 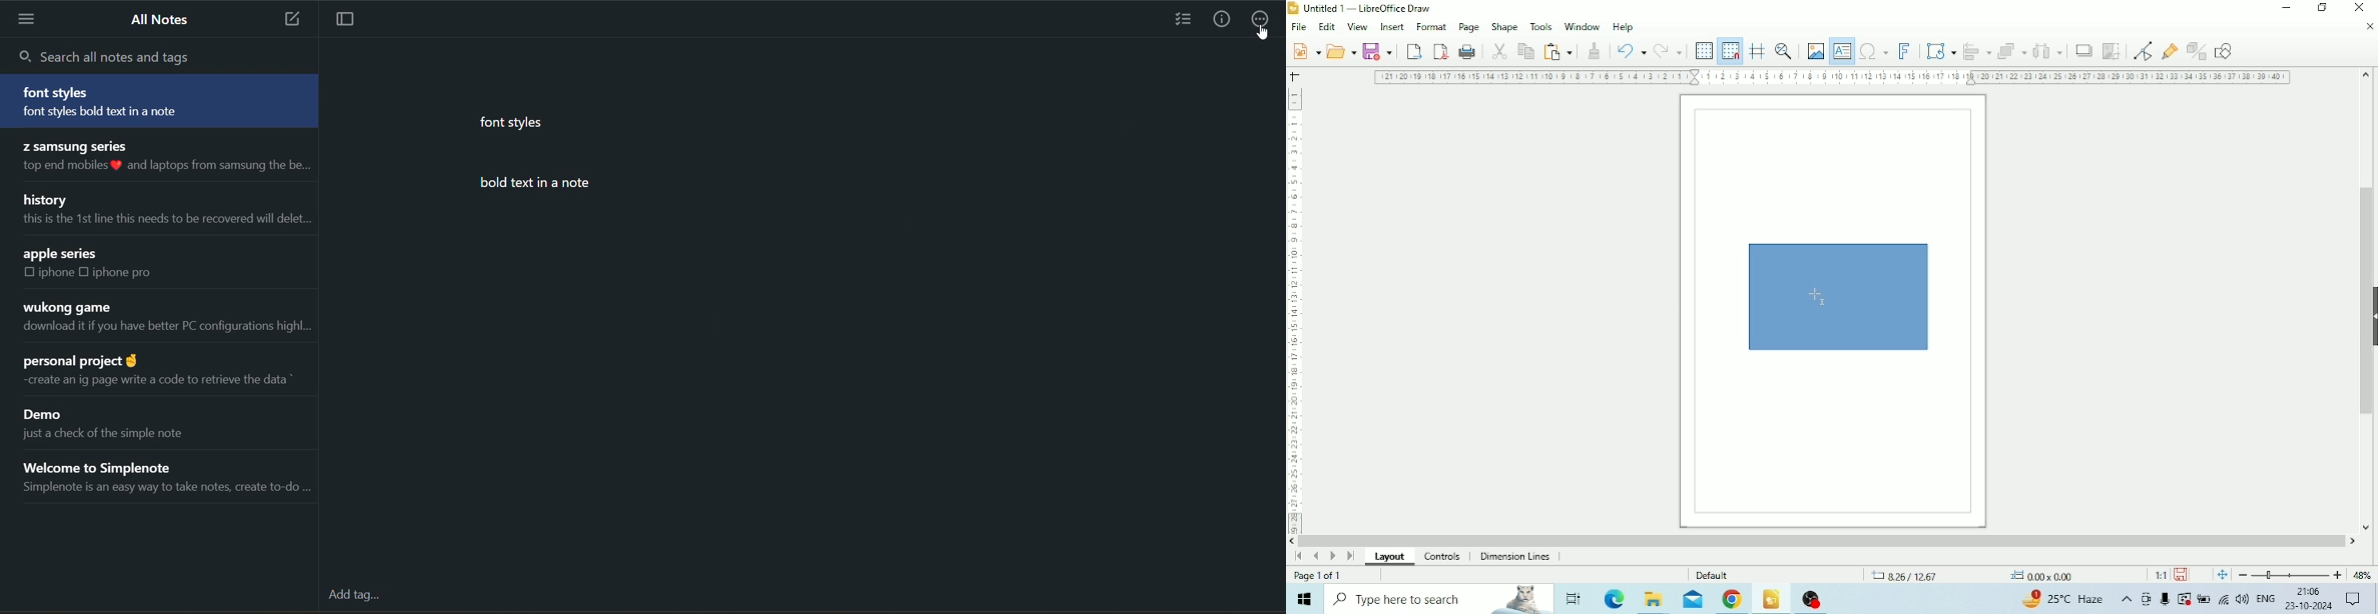 What do you see at coordinates (515, 121) in the screenshot?
I see `font styles.` at bounding box center [515, 121].